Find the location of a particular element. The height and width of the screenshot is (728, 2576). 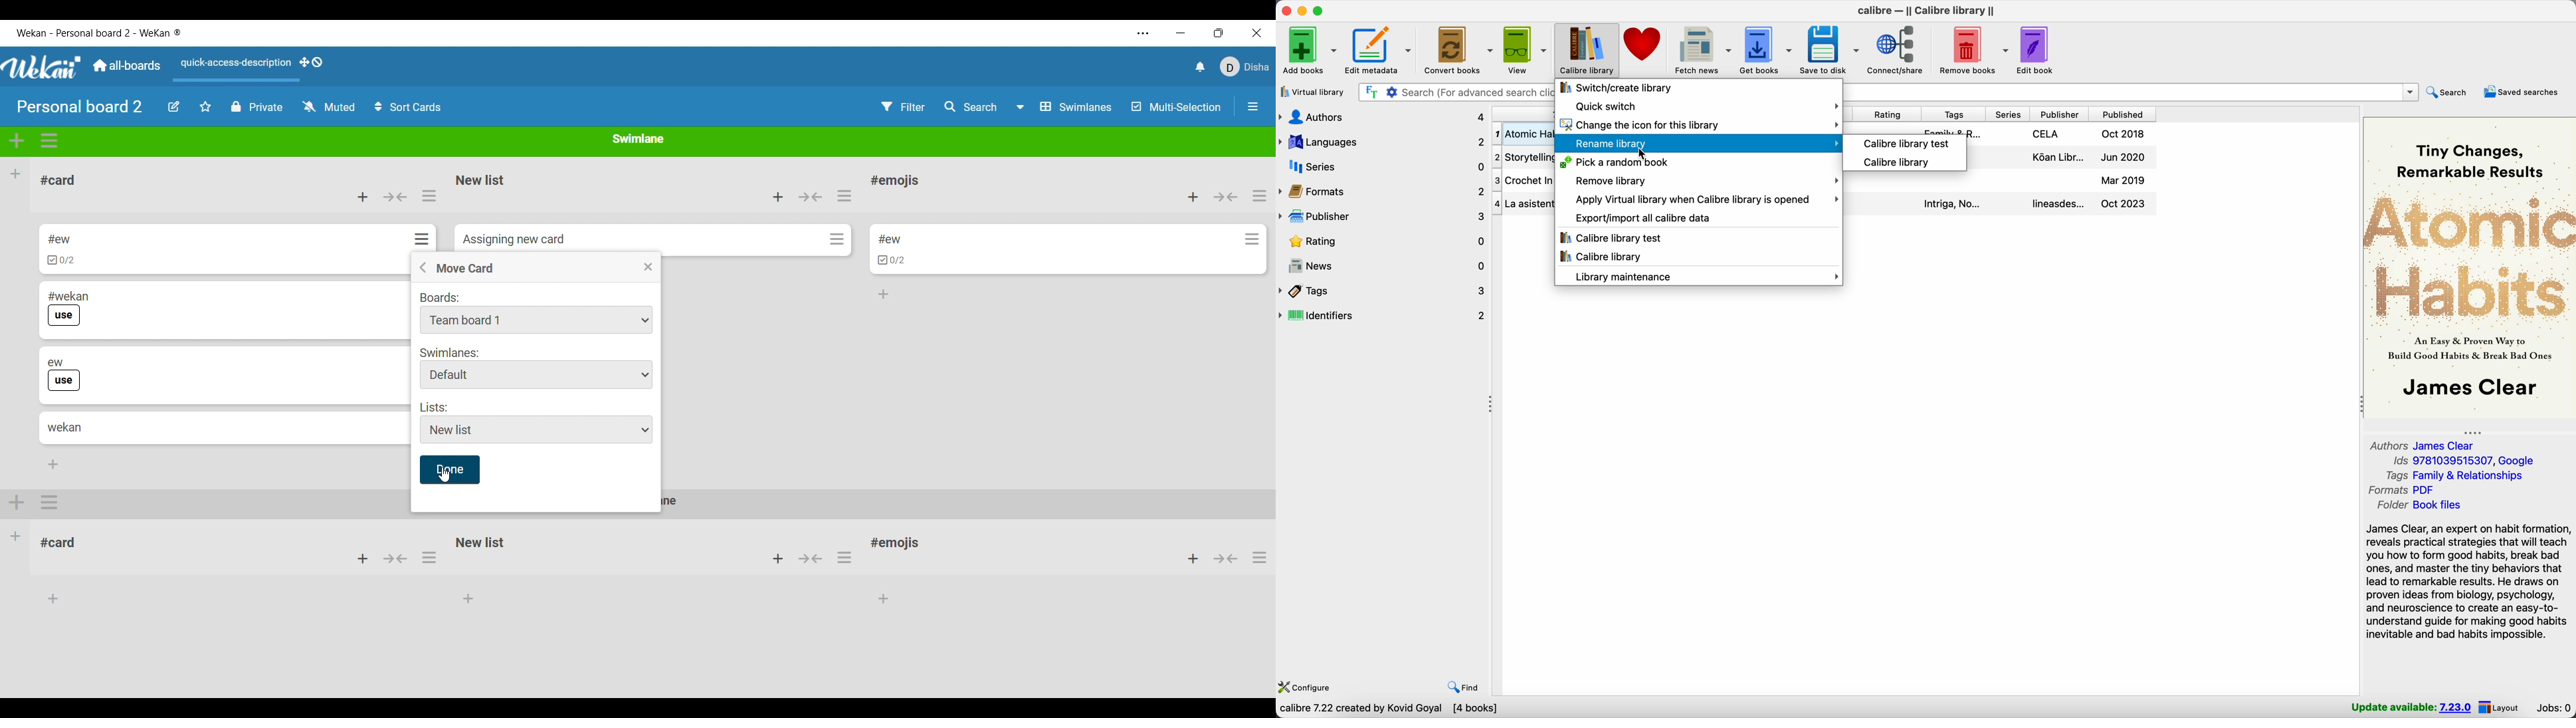

Open/Close sidebar is located at coordinates (1253, 106).